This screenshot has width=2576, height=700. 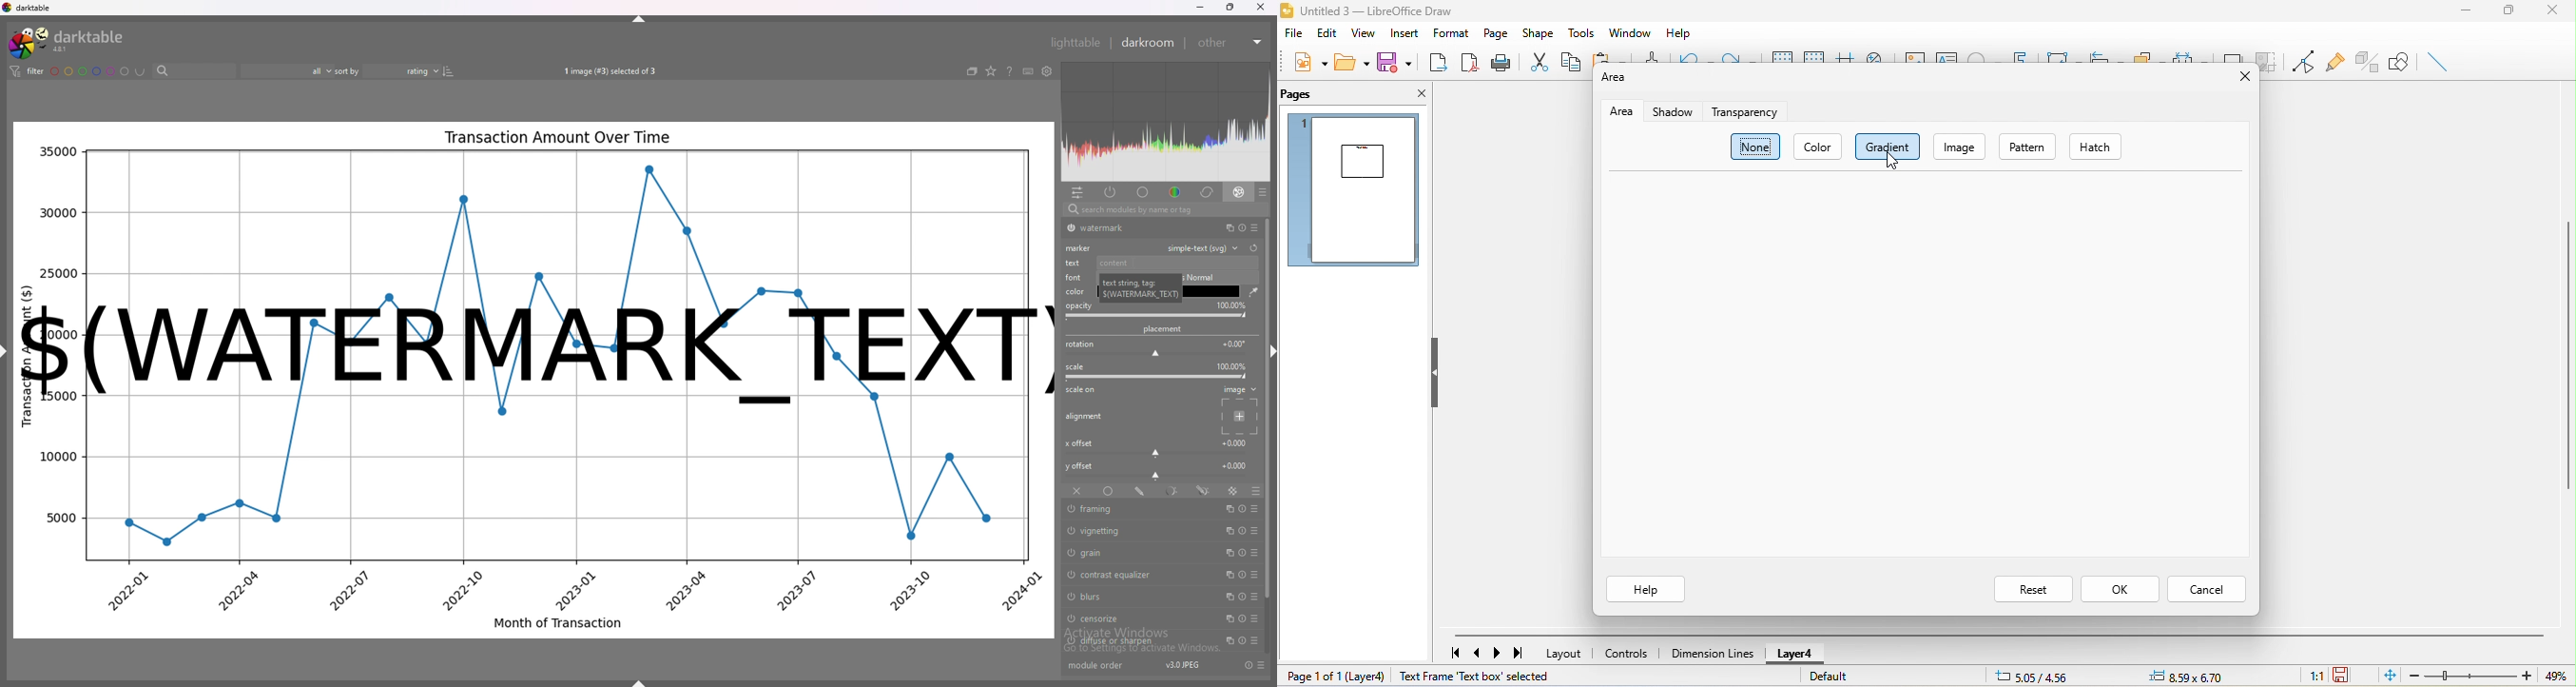 I want to click on select at least three object, so click(x=2189, y=53).